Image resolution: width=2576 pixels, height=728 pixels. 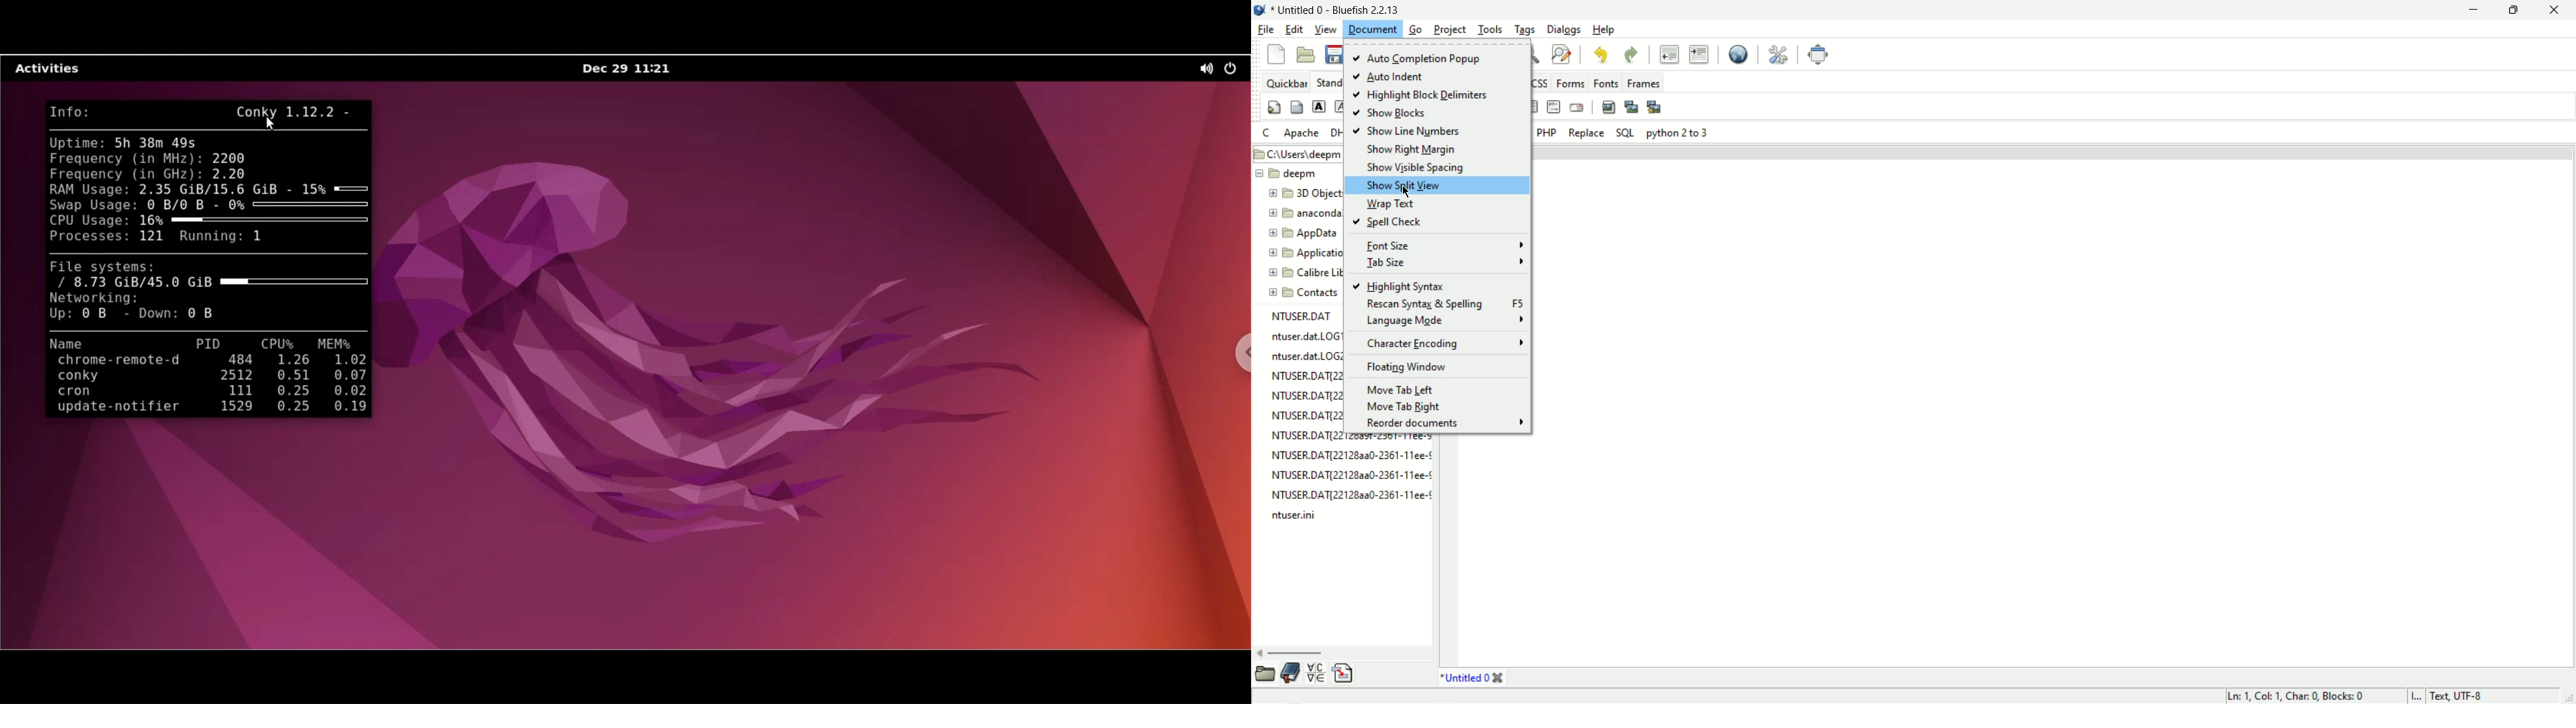 What do you see at coordinates (1442, 321) in the screenshot?
I see `language mode` at bounding box center [1442, 321].